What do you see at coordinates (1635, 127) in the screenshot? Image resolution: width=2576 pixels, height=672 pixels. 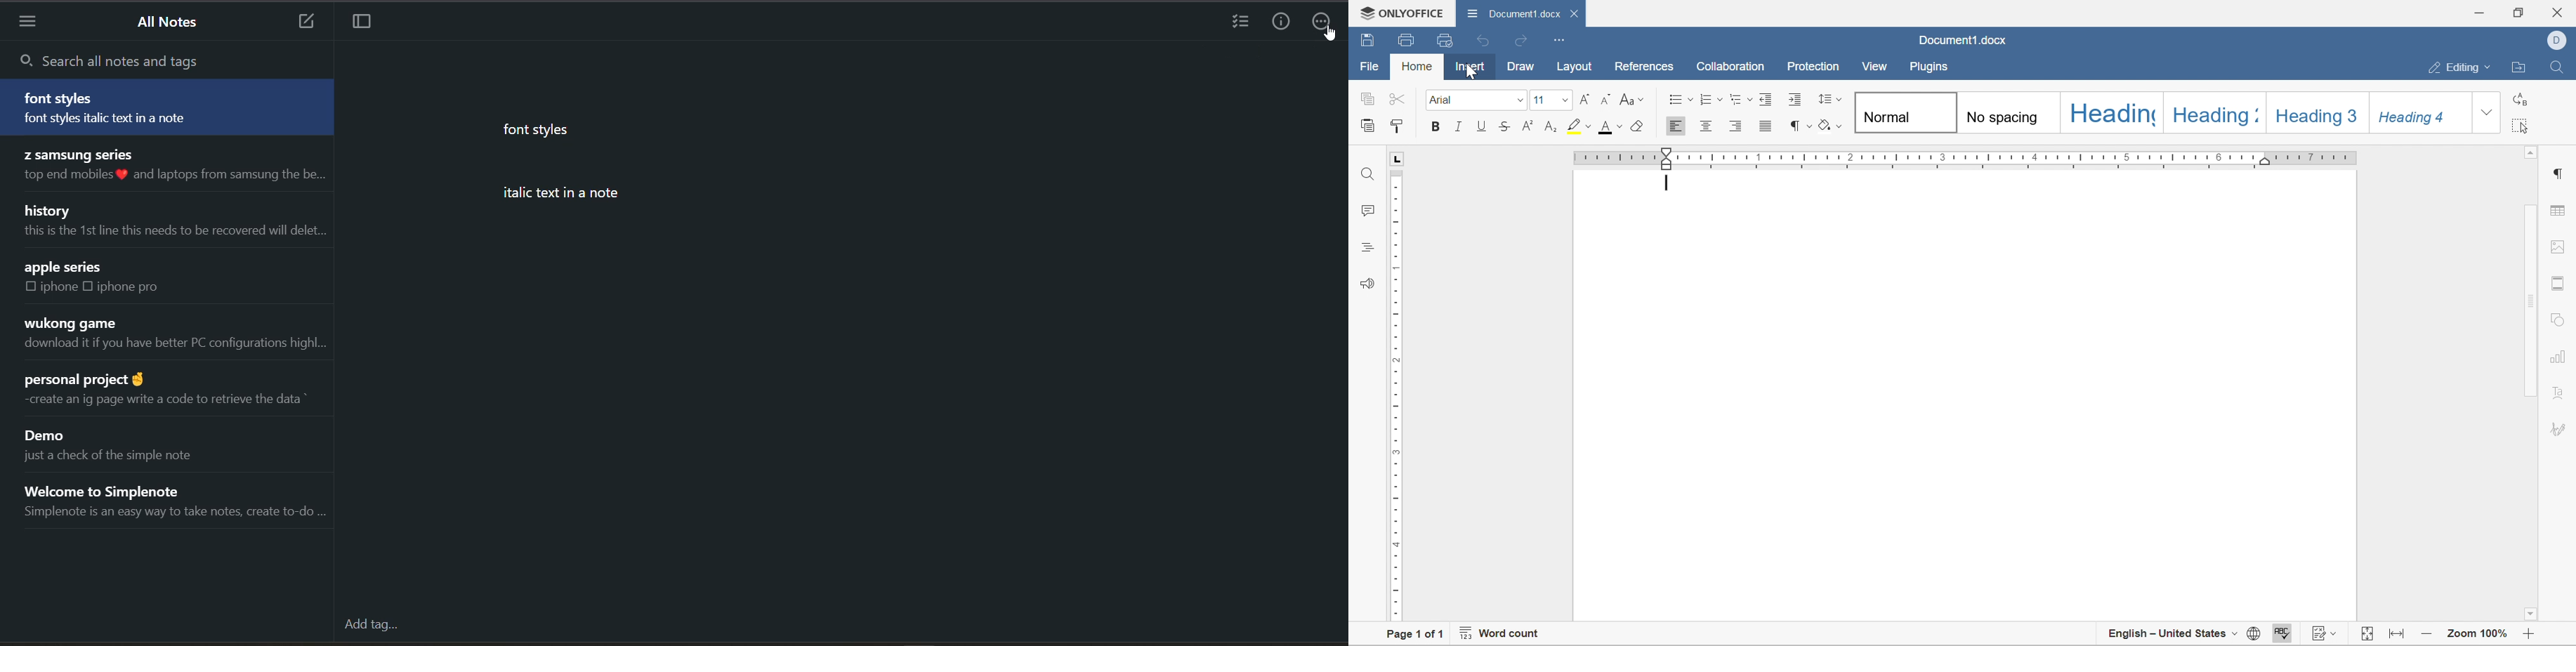 I see `Clear style` at bounding box center [1635, 127].